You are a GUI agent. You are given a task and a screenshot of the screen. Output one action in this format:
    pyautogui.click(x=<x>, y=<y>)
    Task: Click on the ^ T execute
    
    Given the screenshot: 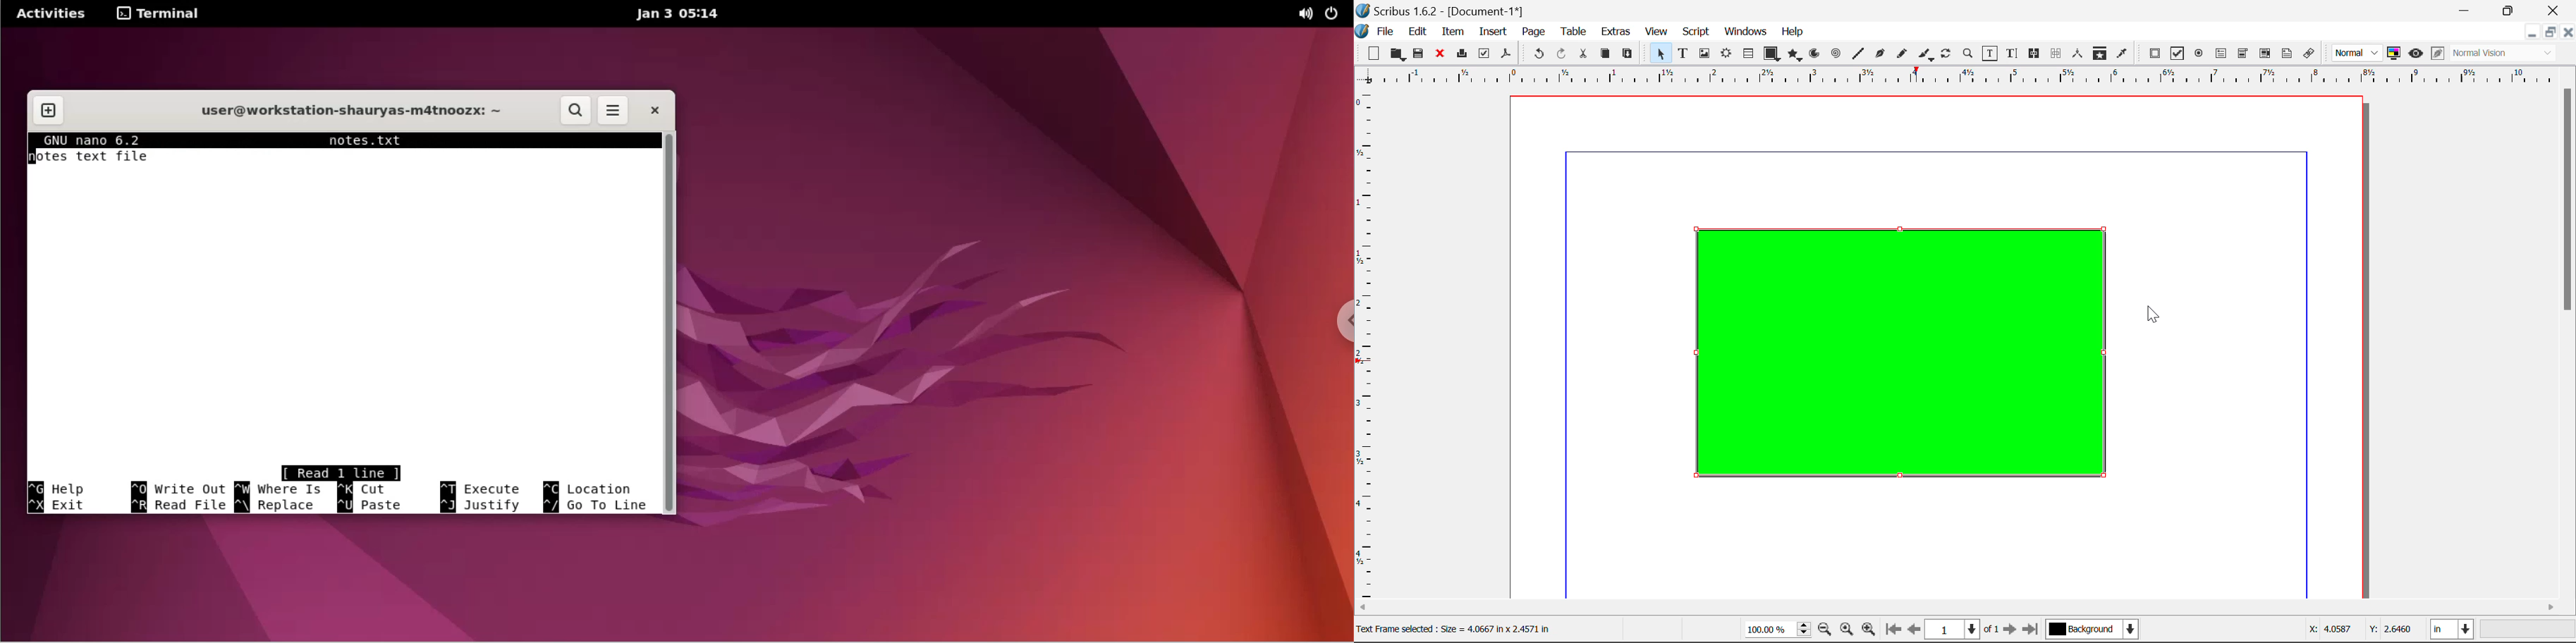 What is the action you would take?
    pyautogui.click(x=489, y=488)
    